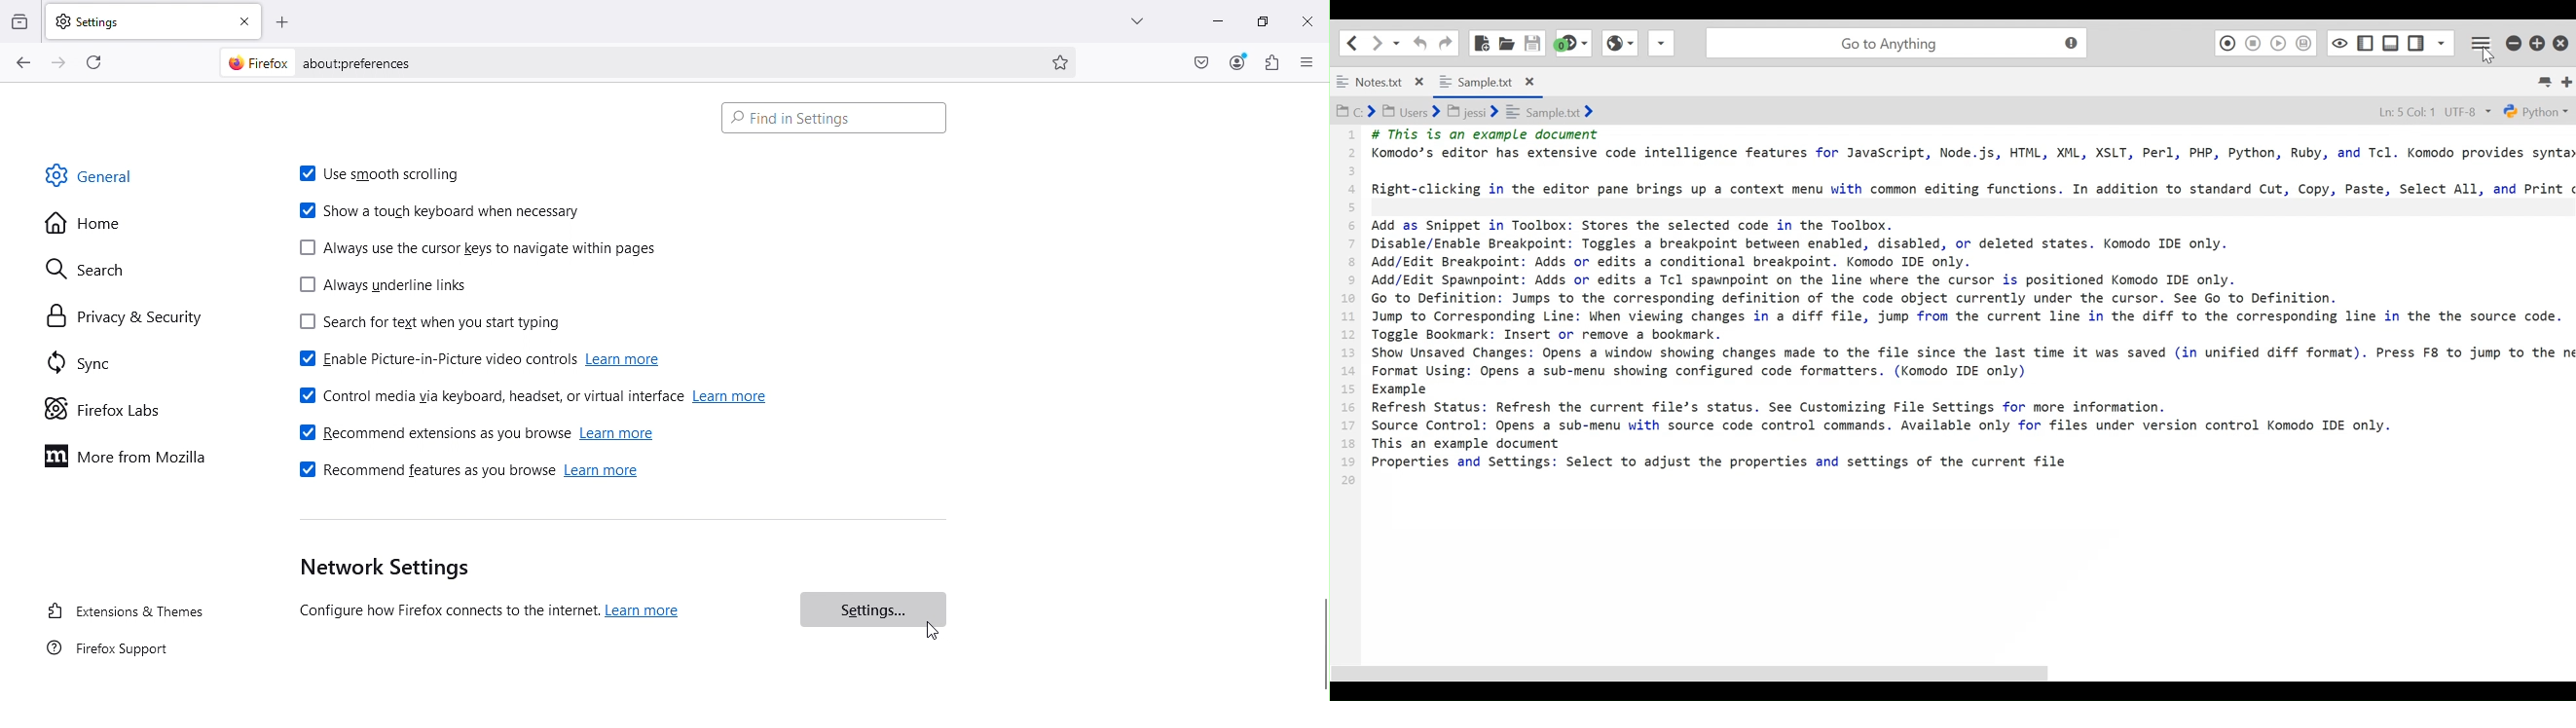 Image resolution: width=2576 pixels, height=728 pixels. I want to click on Control media via keyboard, headset, or virtual interface, so click(539, 398).